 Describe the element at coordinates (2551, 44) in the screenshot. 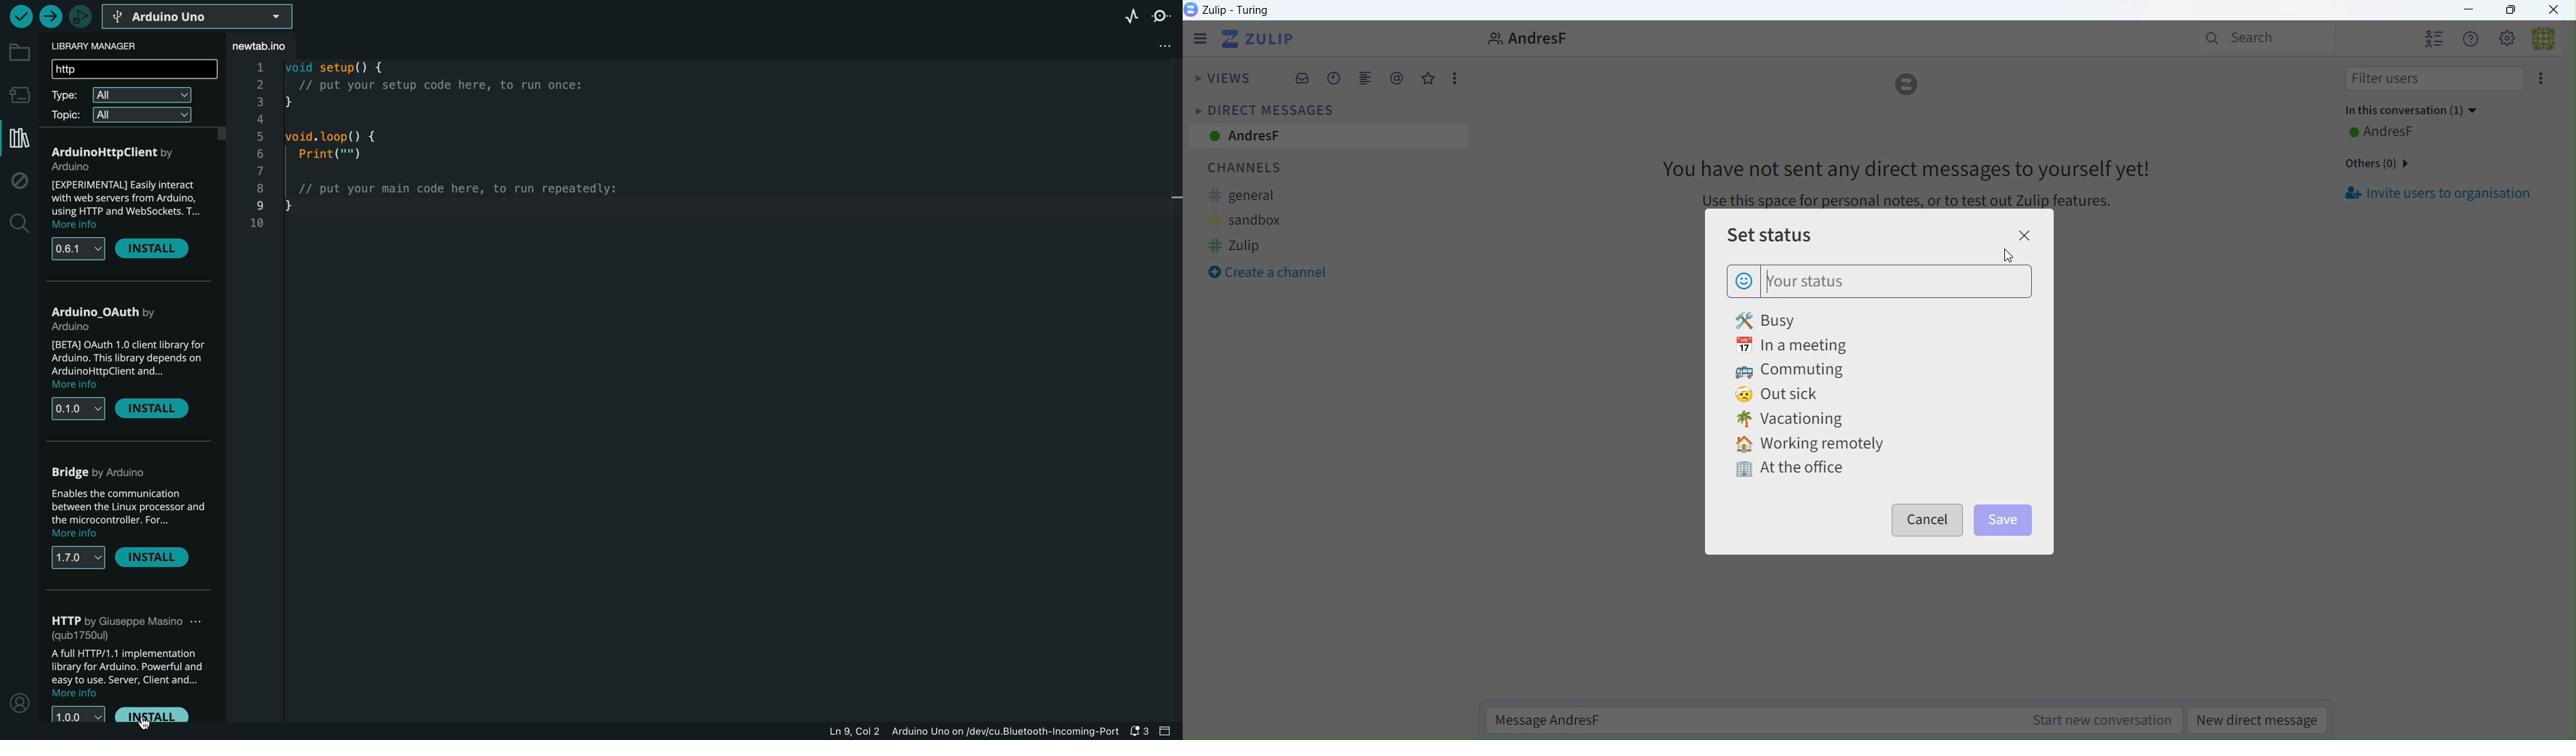

I see `User` at that location.